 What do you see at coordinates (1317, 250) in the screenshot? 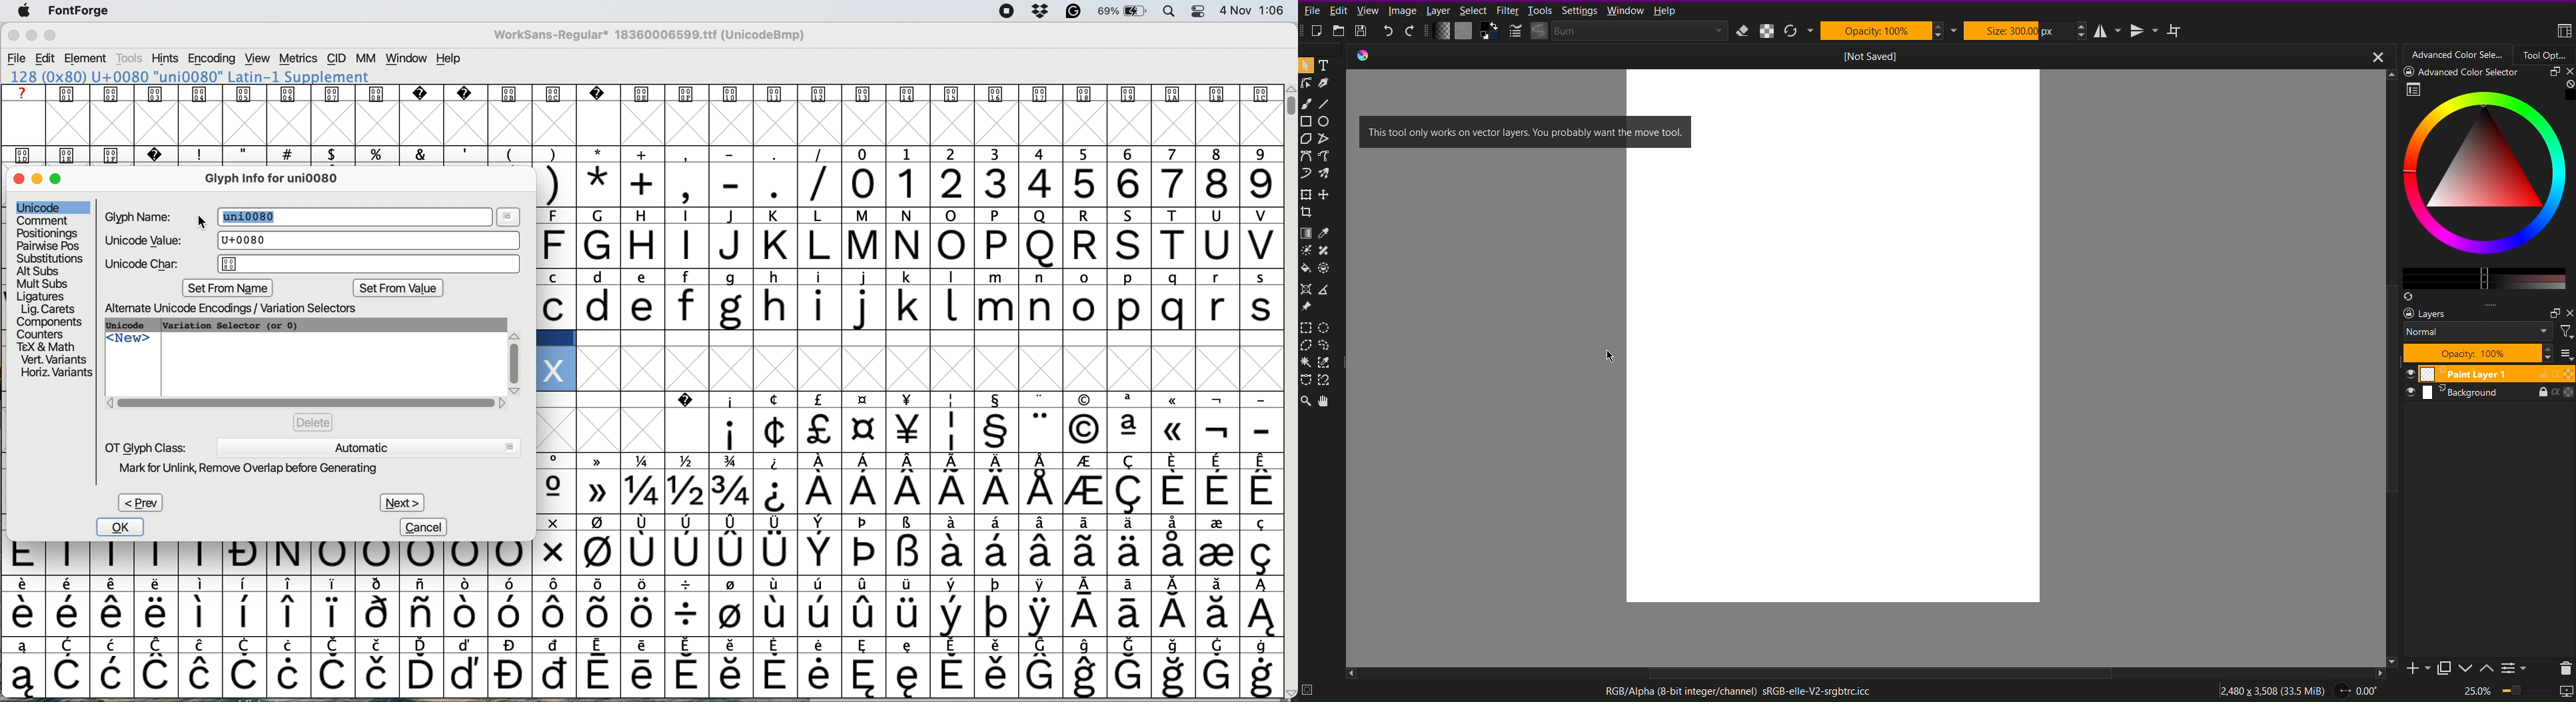
I see `Color Options` at bounding box center [1317, 250].